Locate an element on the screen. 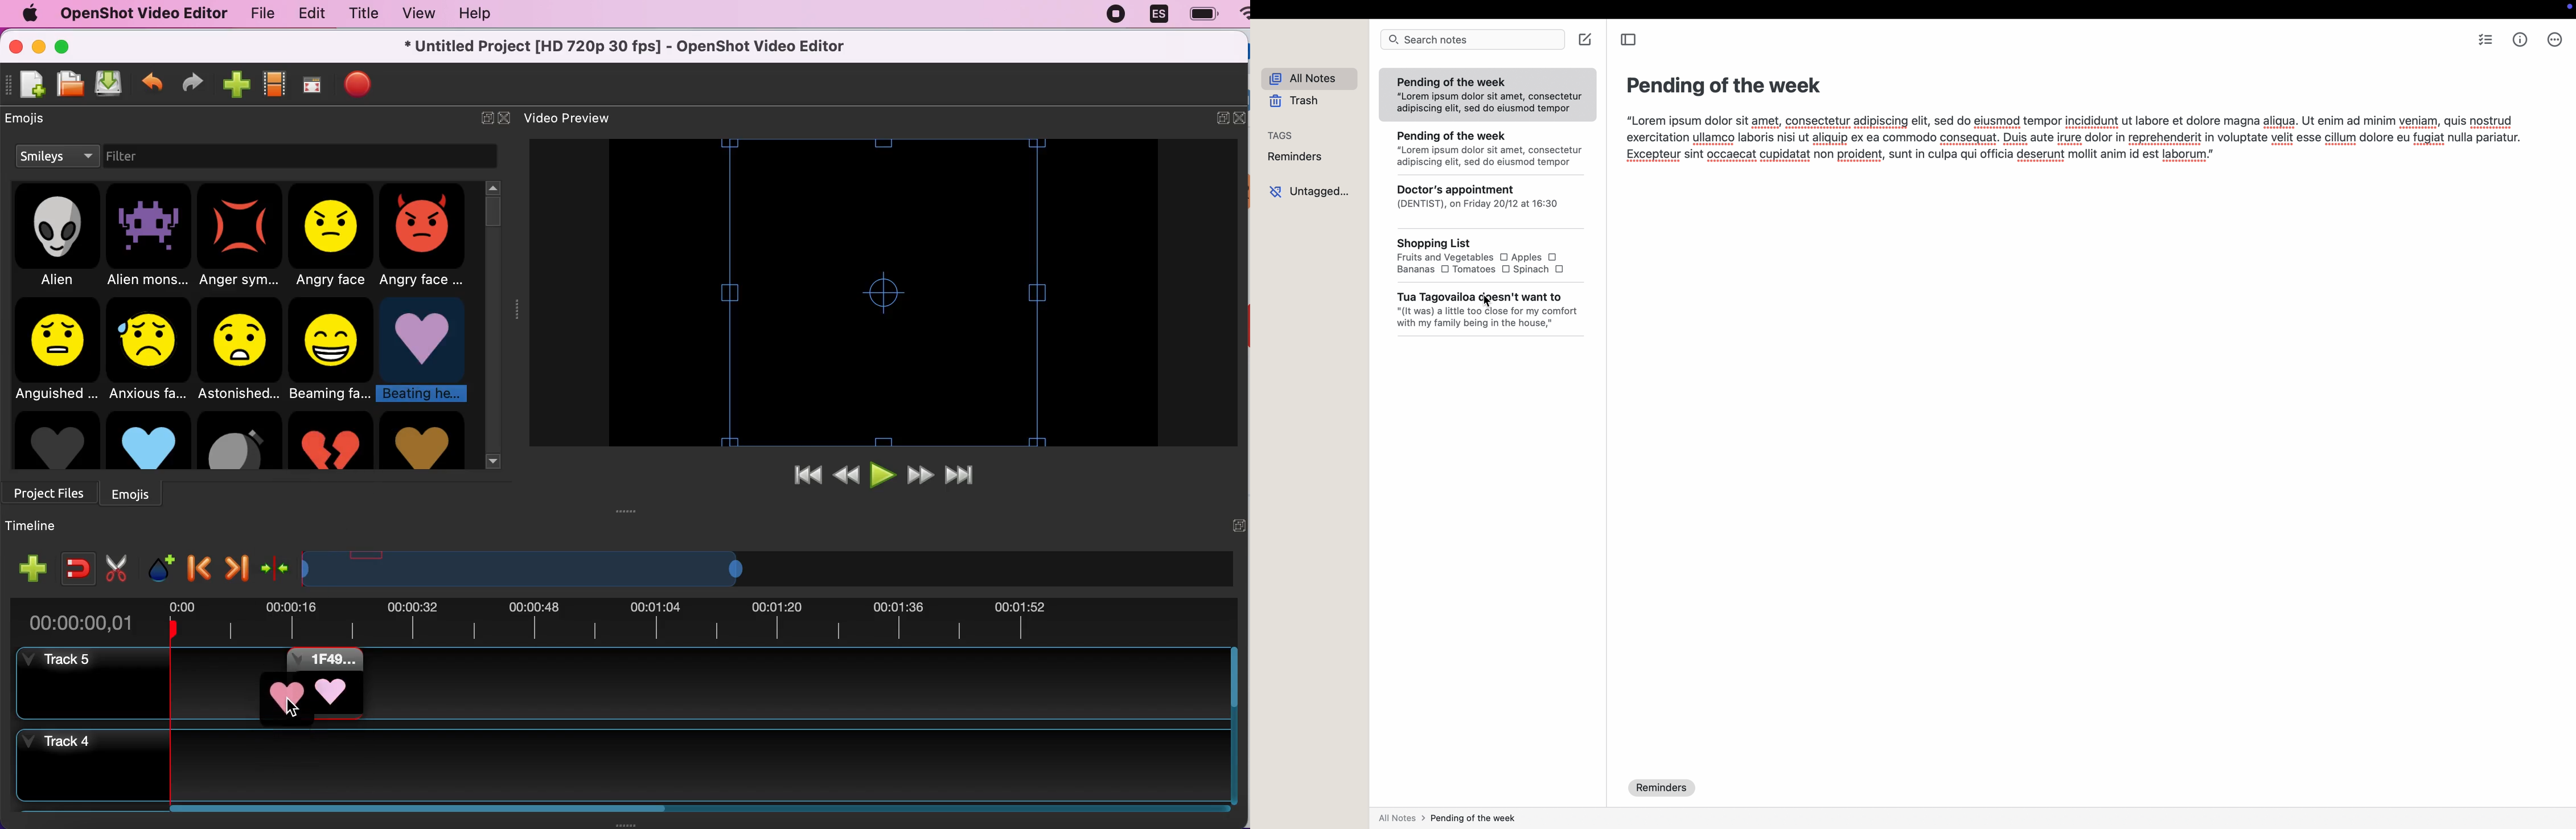 The image size is (2576, 840). SHOPPING List Fruits and Vegetables O Apples OBananas [OO Tomatoes [OO Spinach O is located at coordinates (1487, 257).